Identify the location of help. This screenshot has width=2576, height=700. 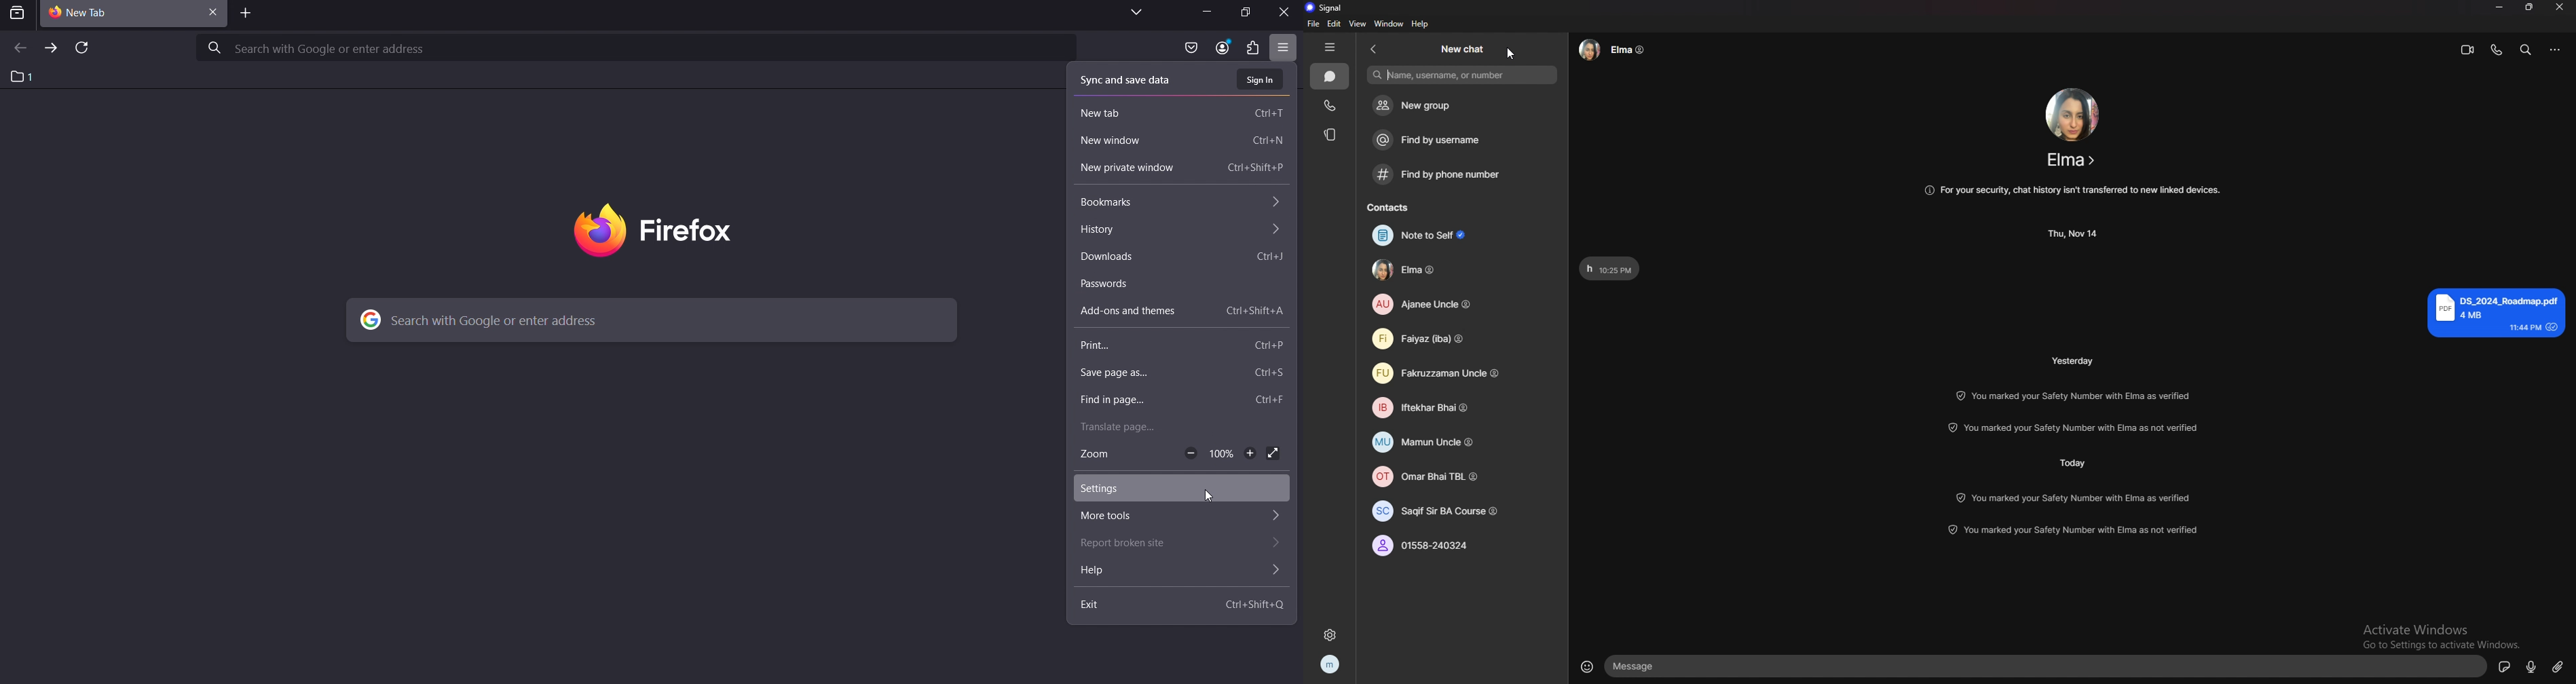
(1178, 571).